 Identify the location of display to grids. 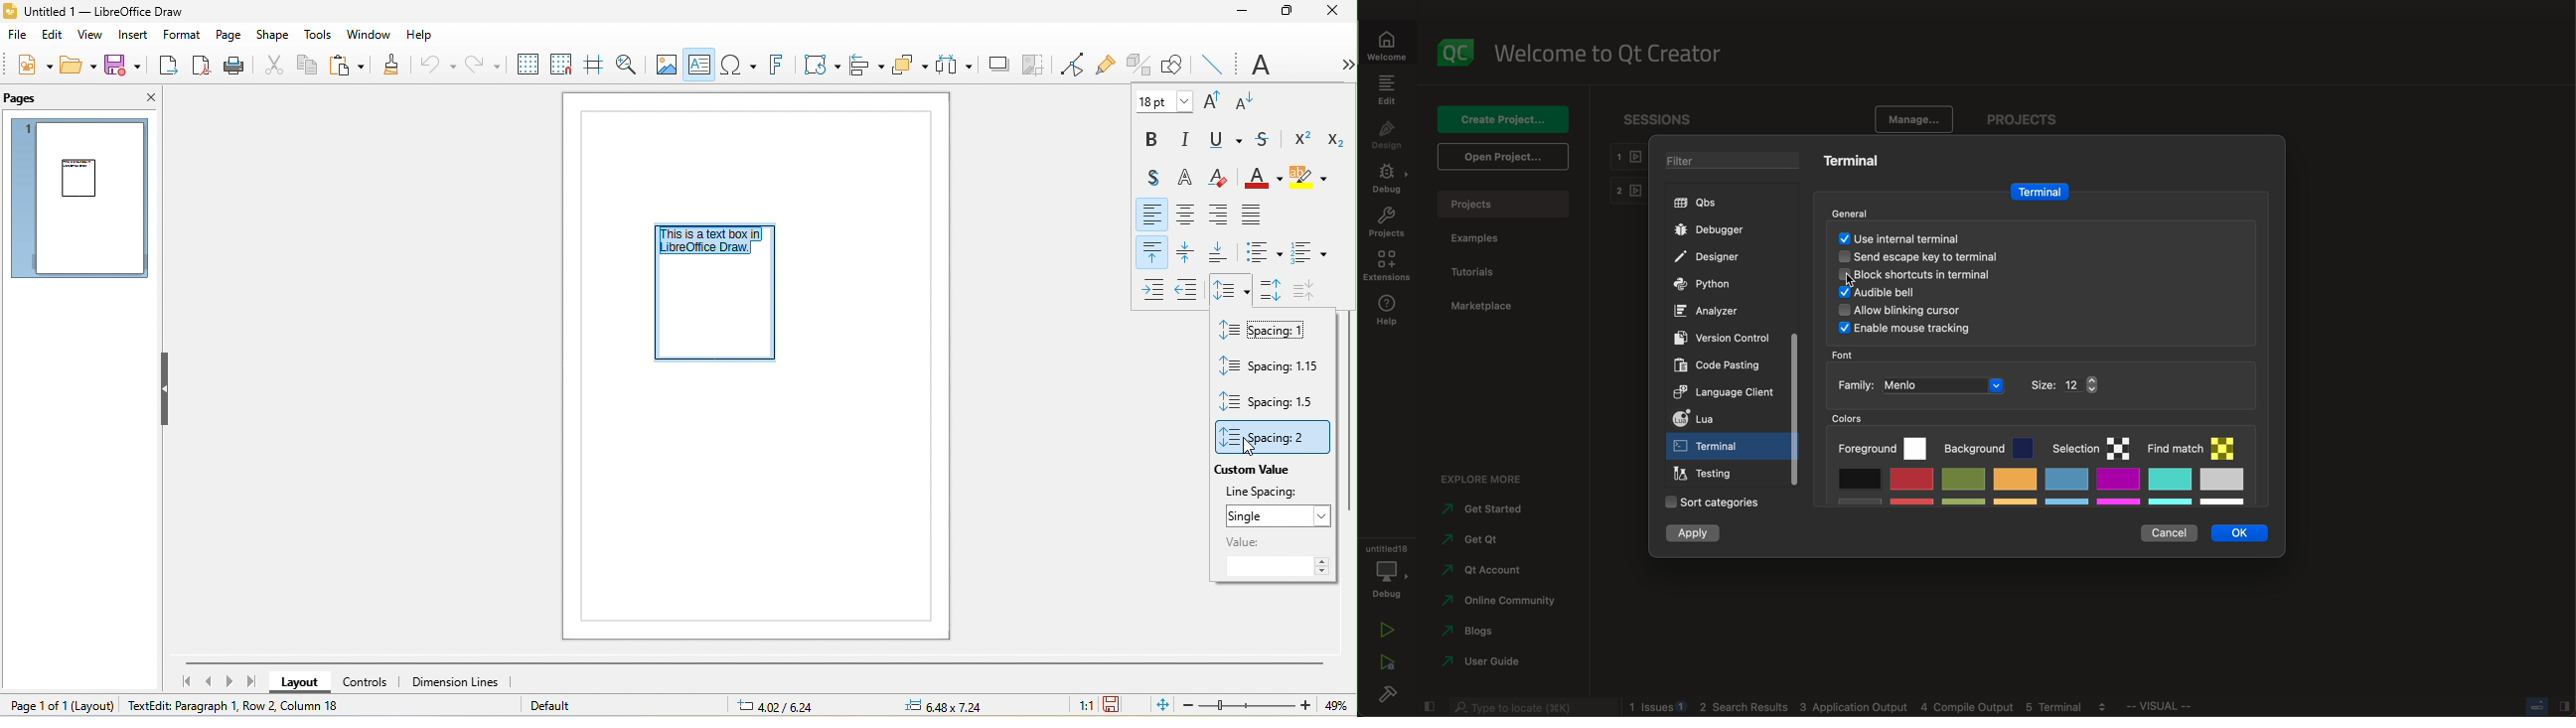
(526, 65).